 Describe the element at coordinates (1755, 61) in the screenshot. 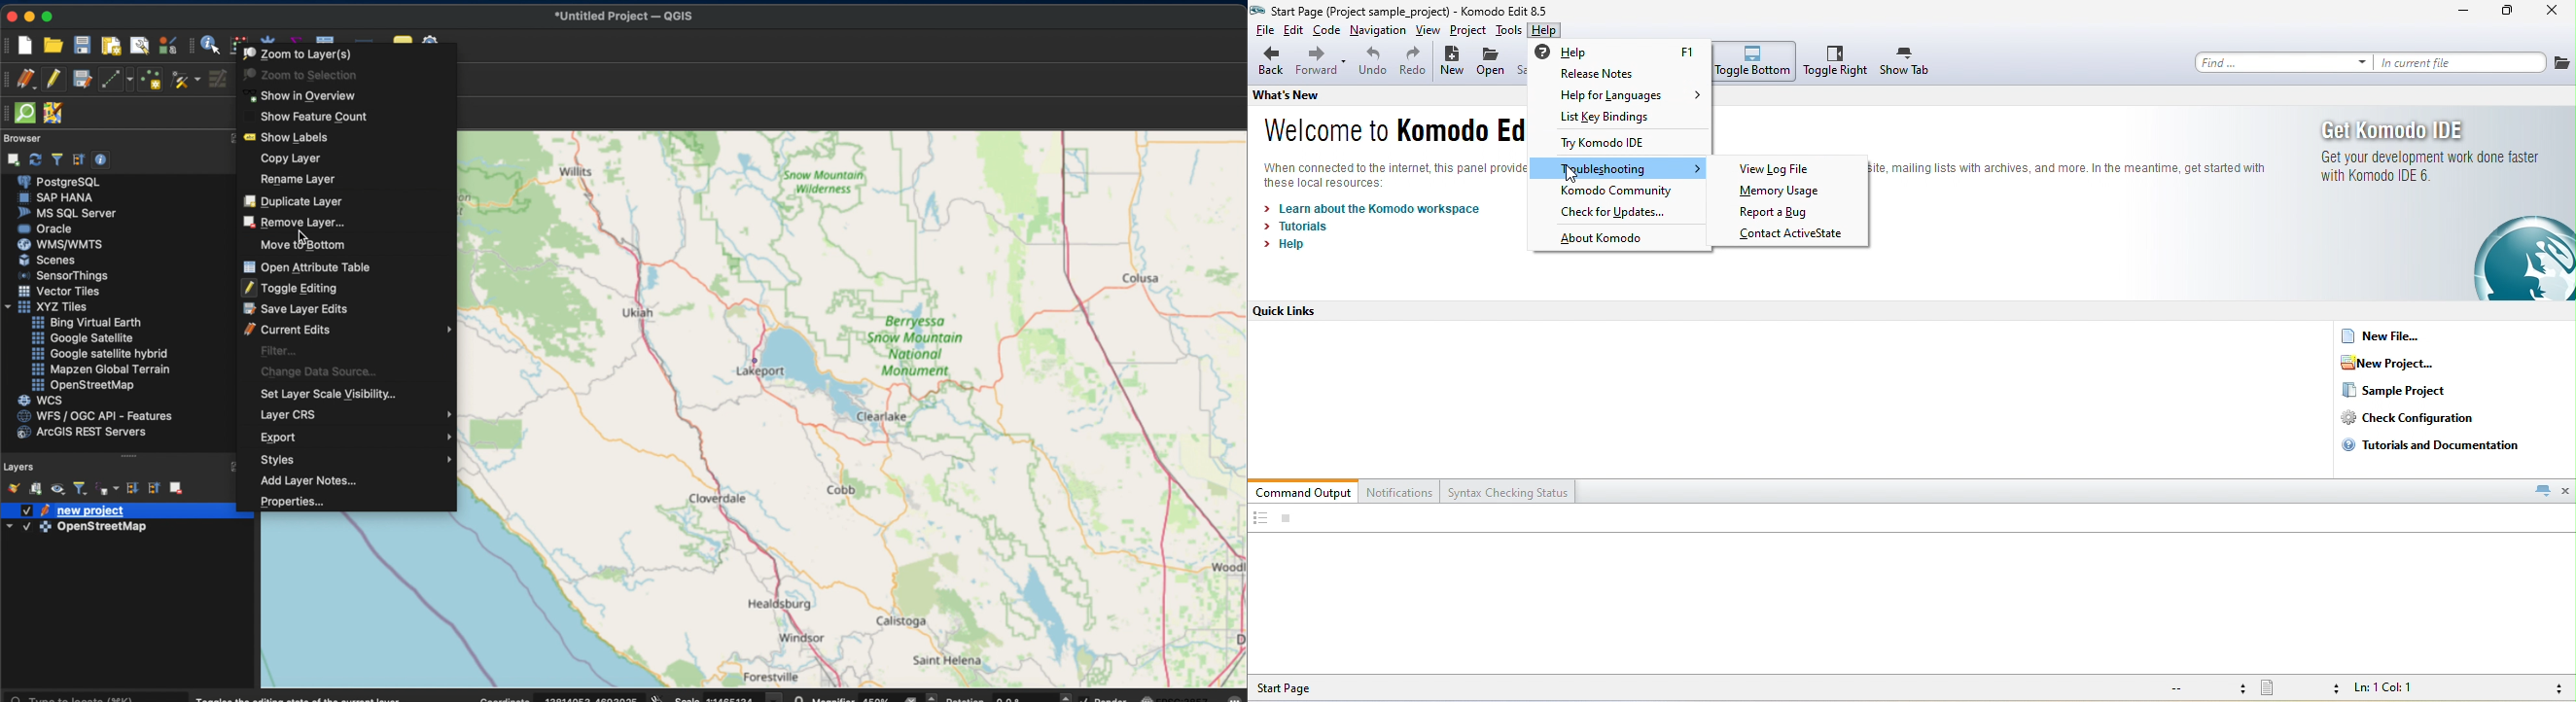

I see `toggle bottom` at that location.